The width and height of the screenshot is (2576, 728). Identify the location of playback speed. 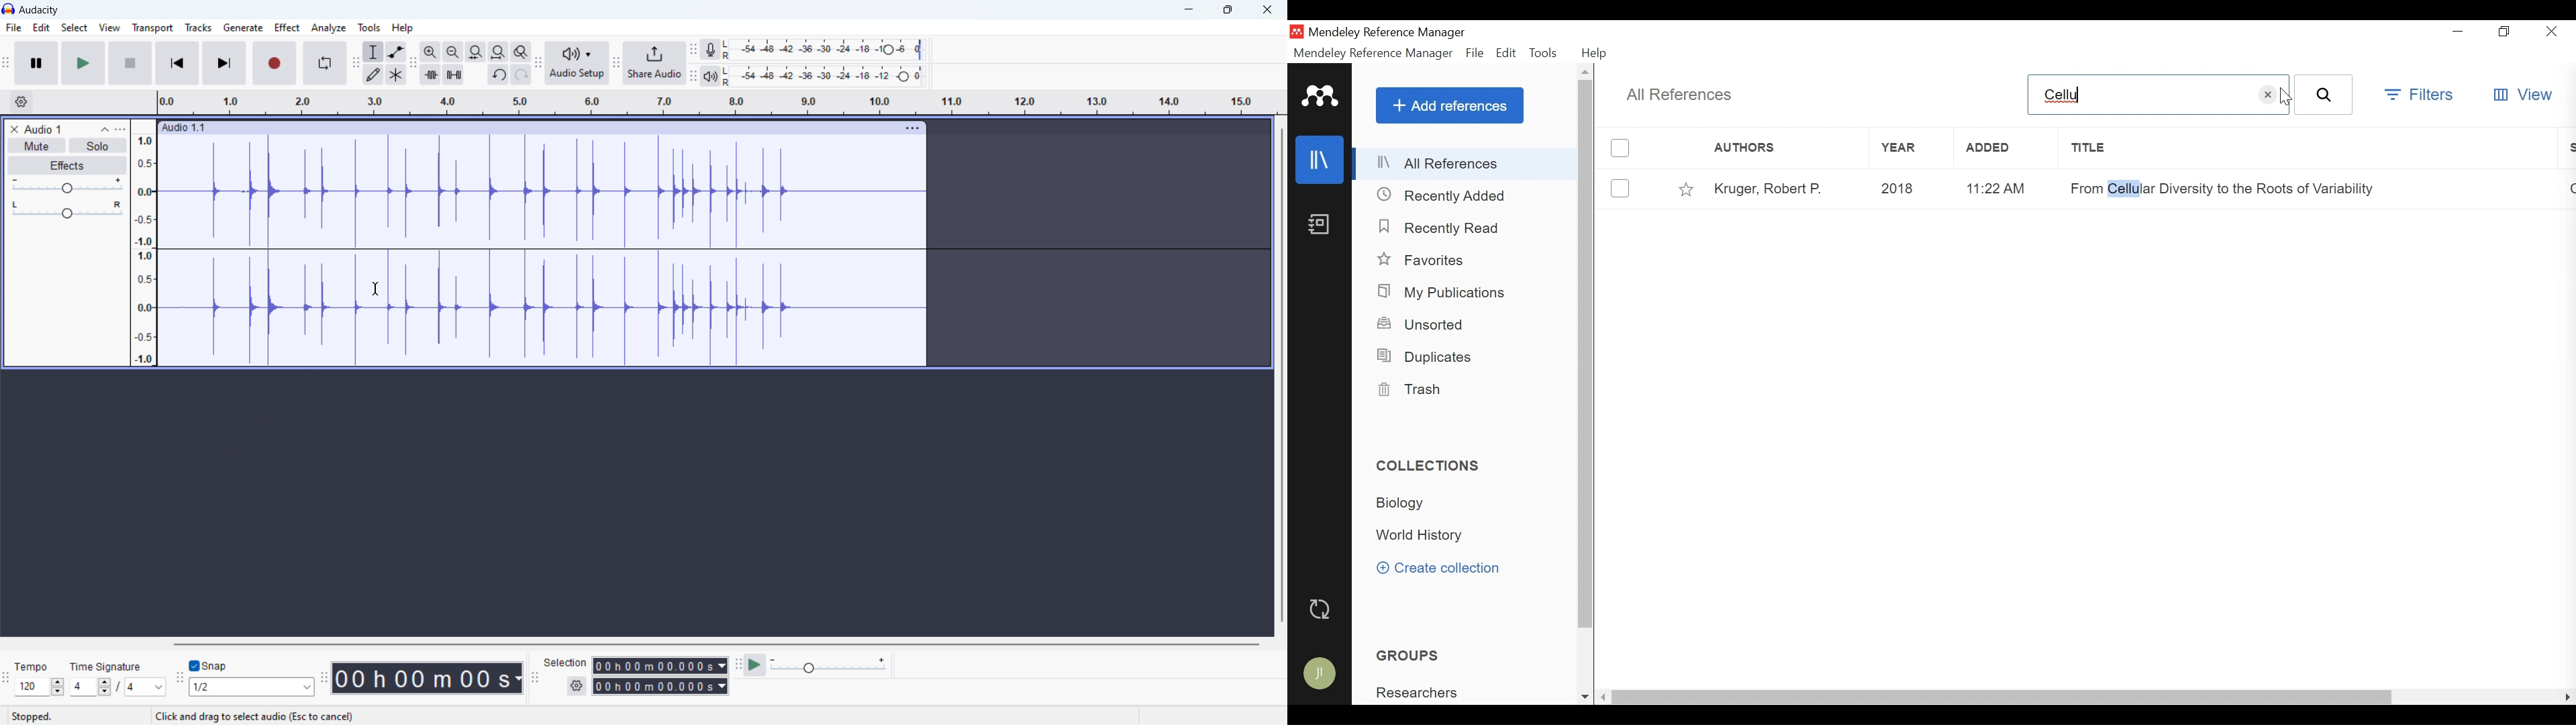
(830, 665).